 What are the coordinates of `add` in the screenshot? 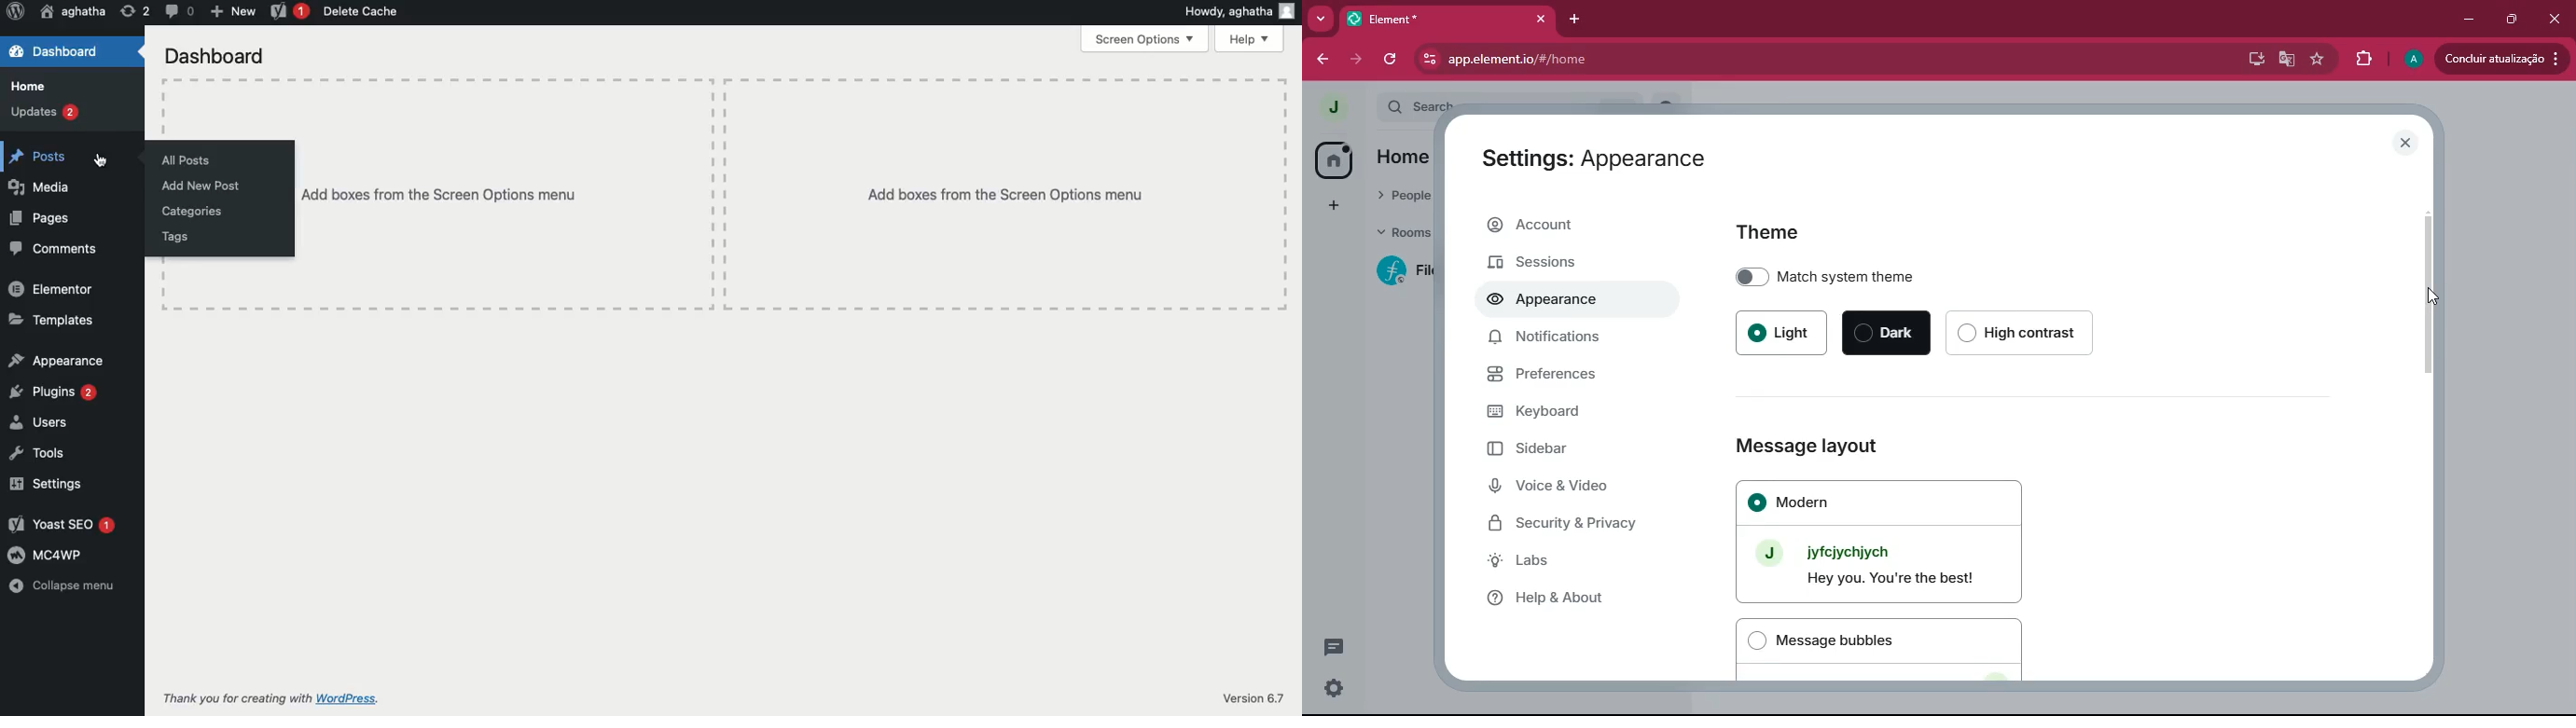 It's located at (1329, 205).